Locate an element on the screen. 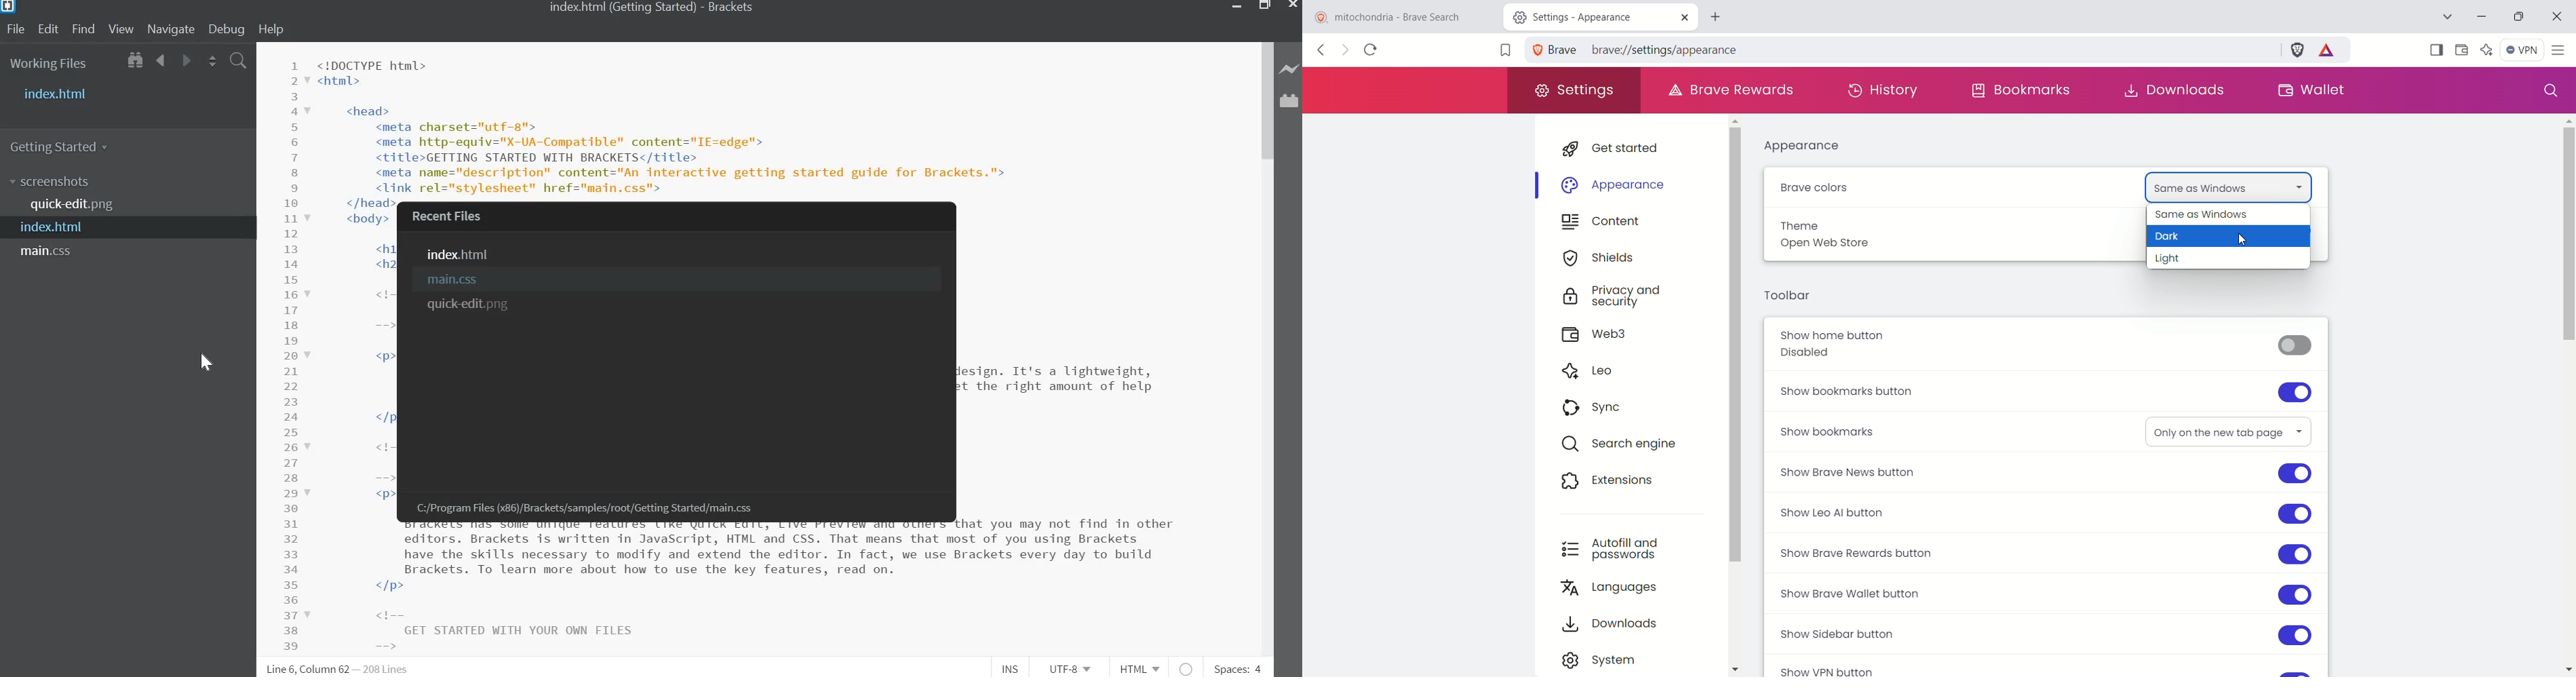 Image resolution: width=2576 pixels, height=700 pixels. HTML is located at coordinates (1141, 669).